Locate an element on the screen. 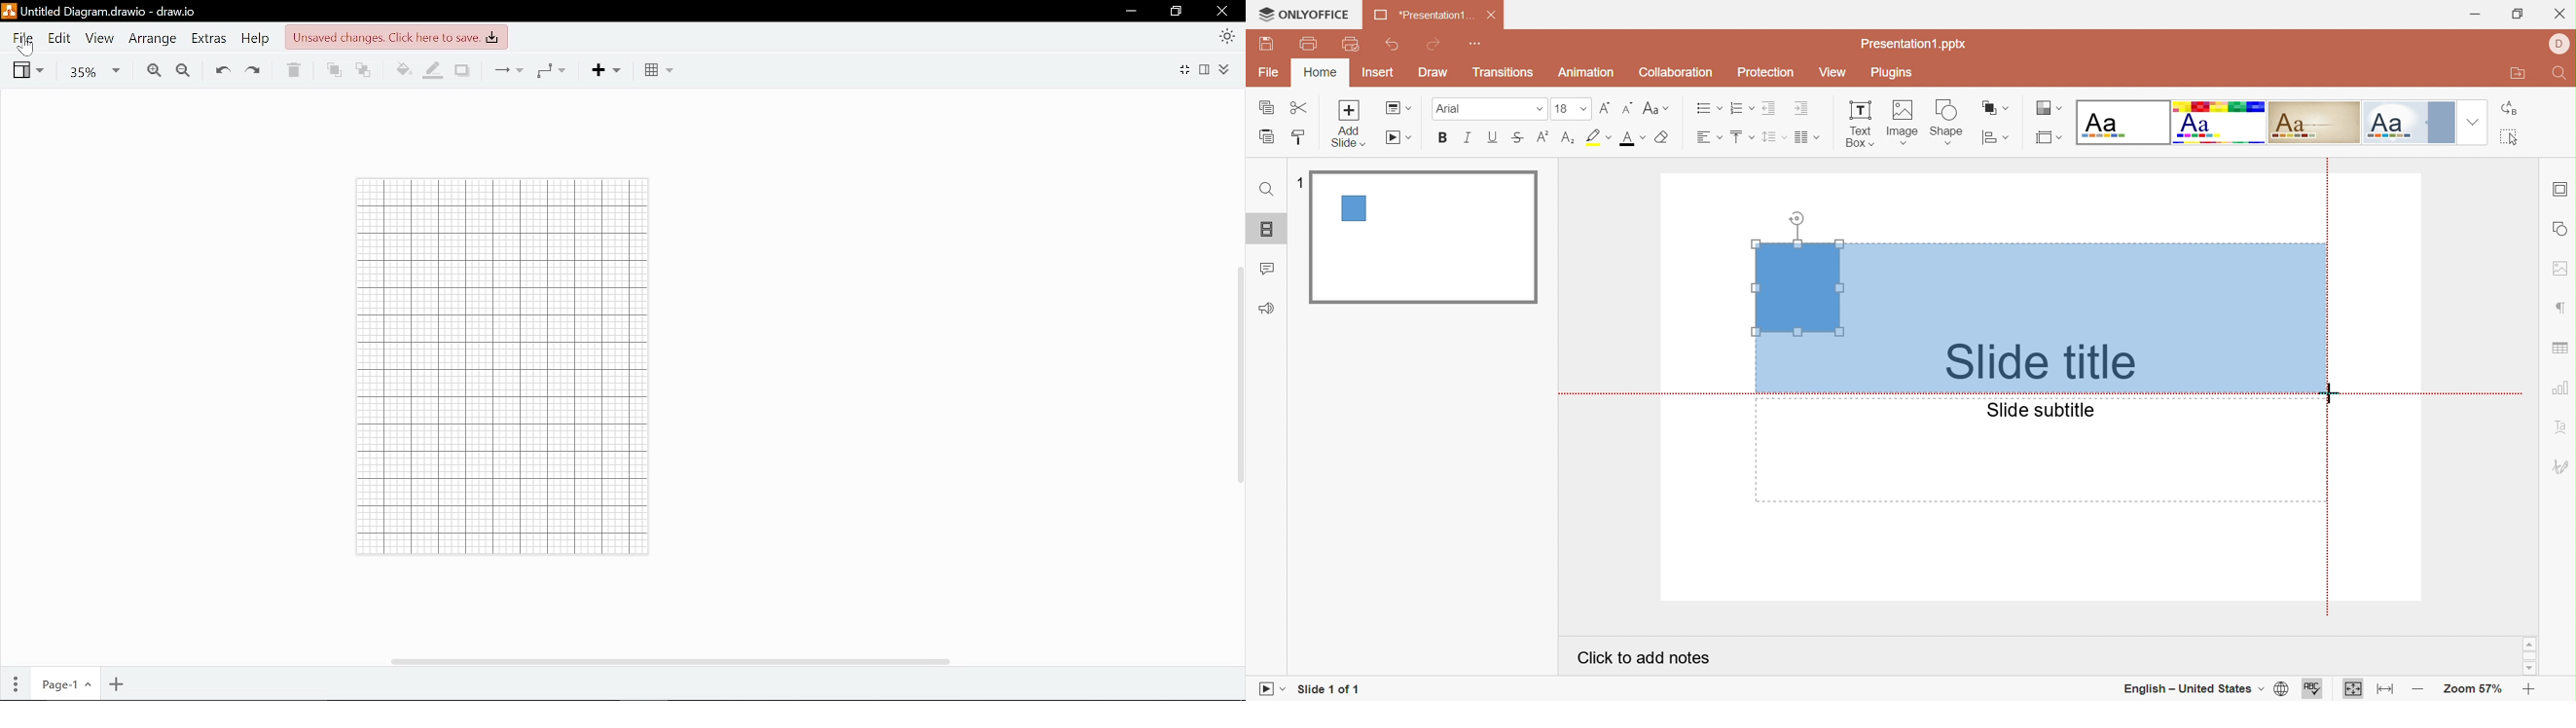  Italic is located at coordinates (1466, 138).